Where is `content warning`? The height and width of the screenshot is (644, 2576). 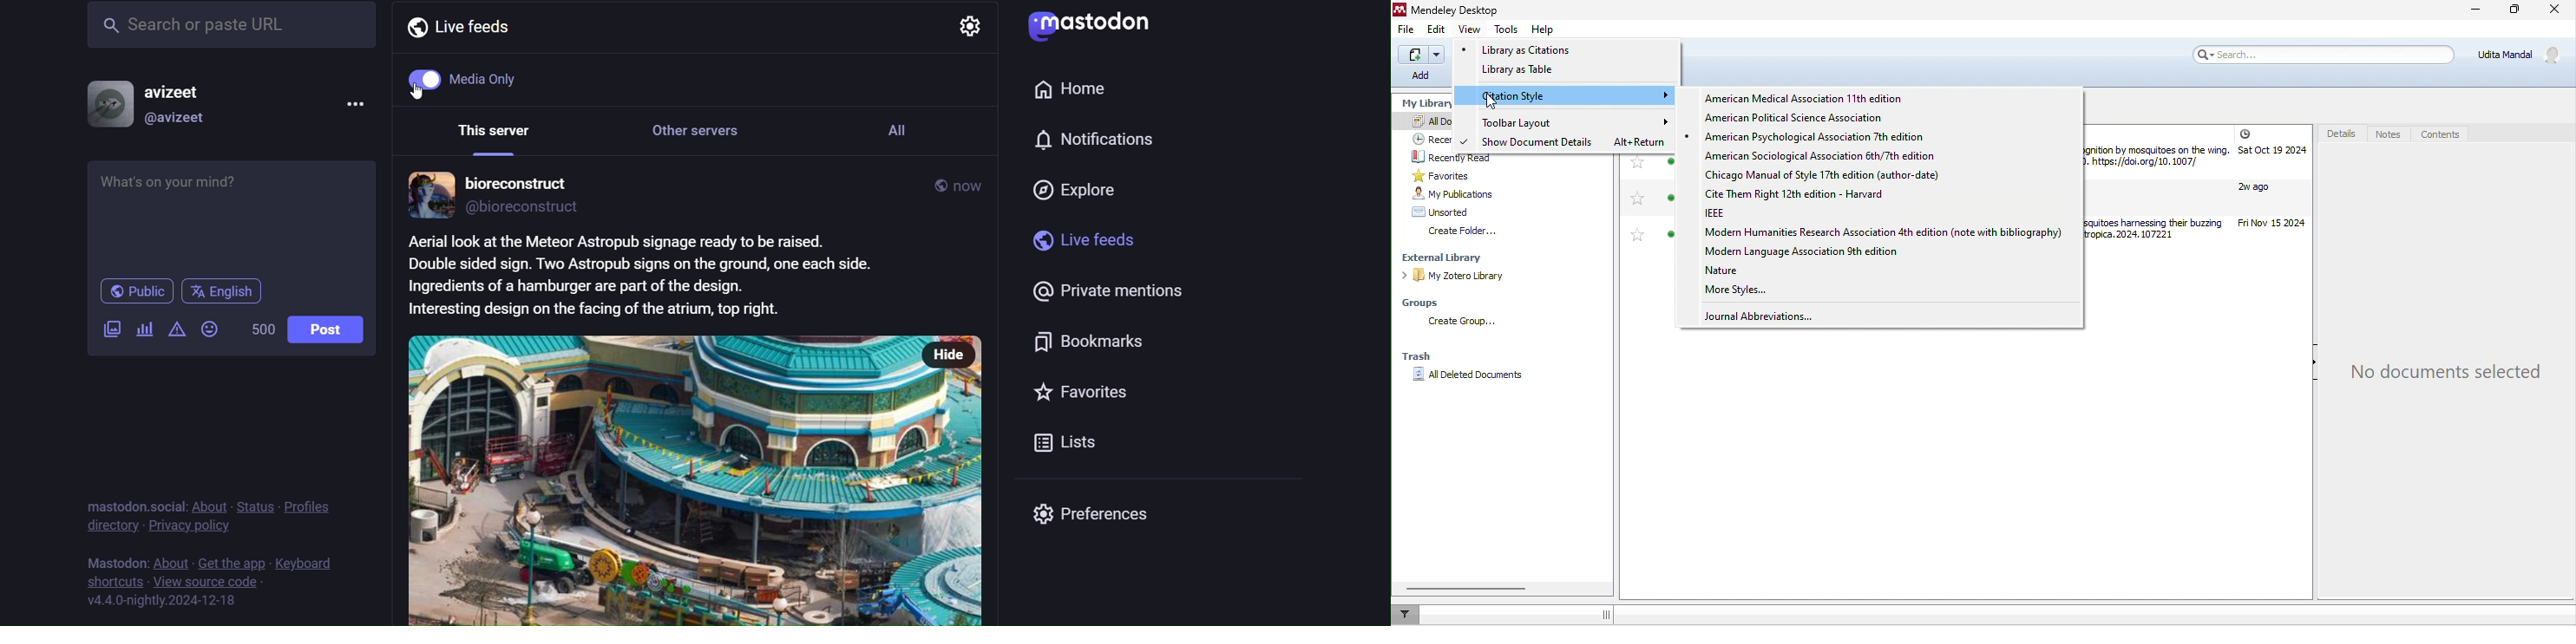
content warning is located at coordinates (178, 332).